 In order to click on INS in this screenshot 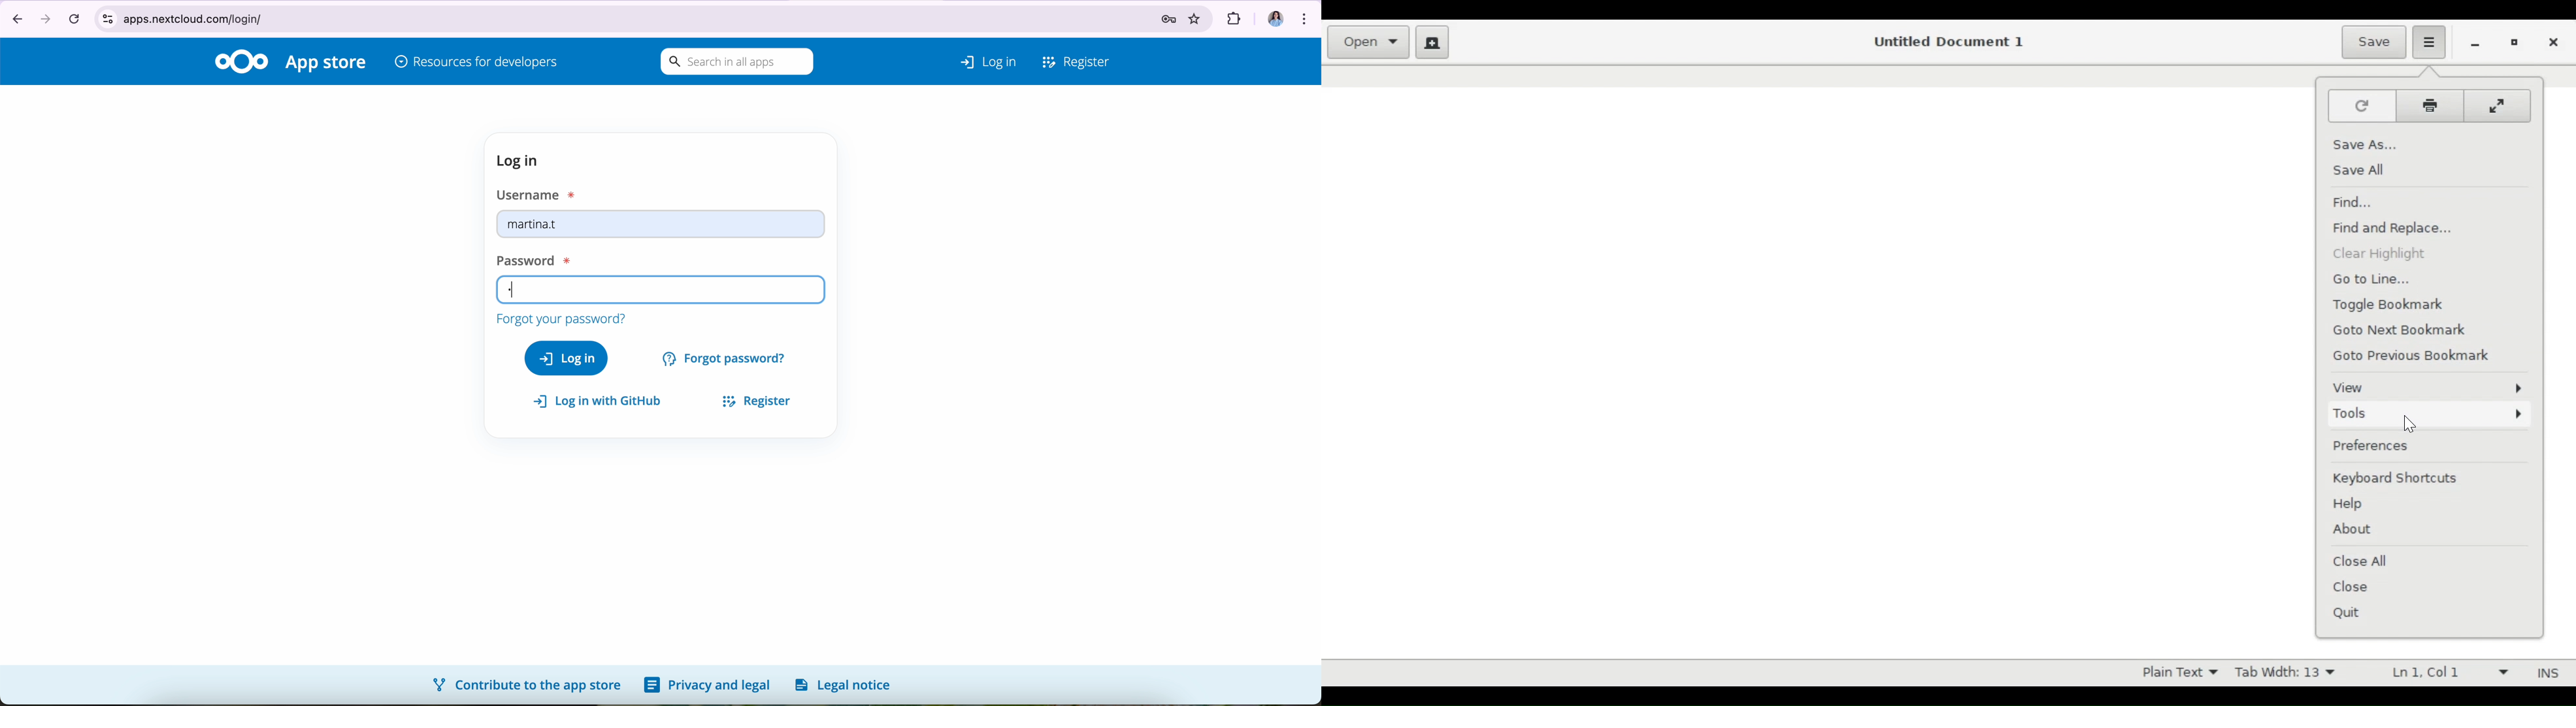, I will do `click(2545, 673)`.